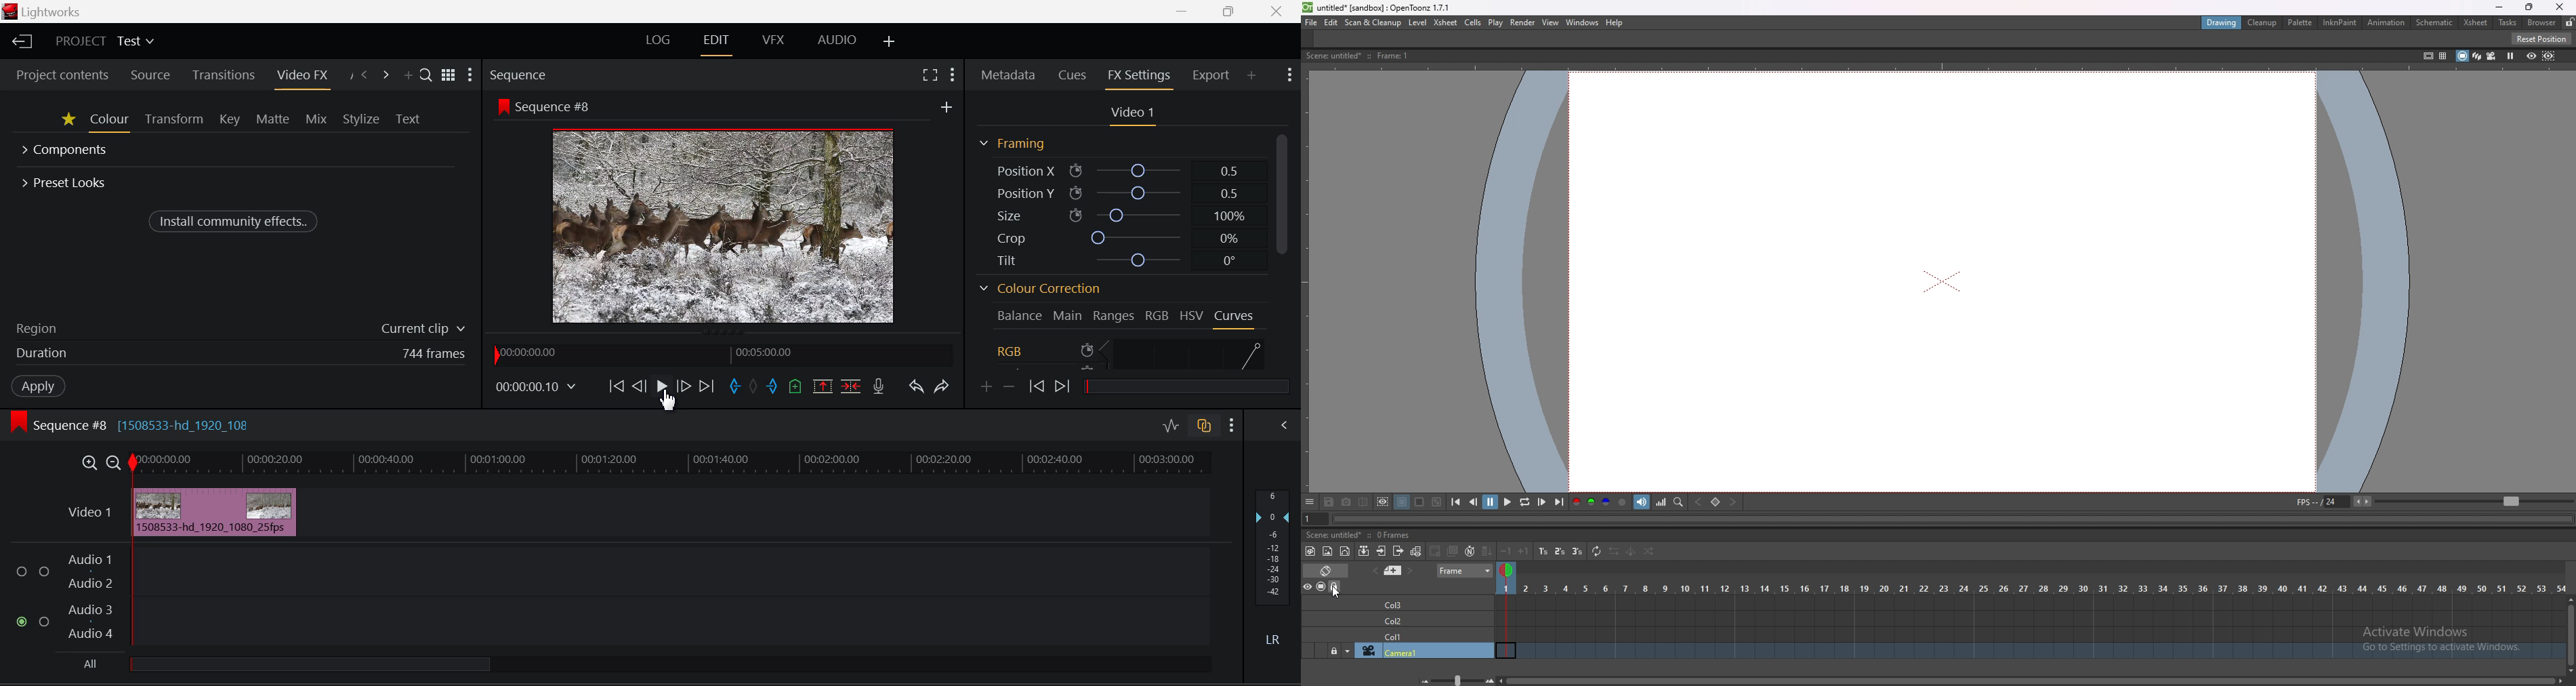 The height and width of the screenshot is (700, 2576). I want to click on cursor, so click(1334, 591).